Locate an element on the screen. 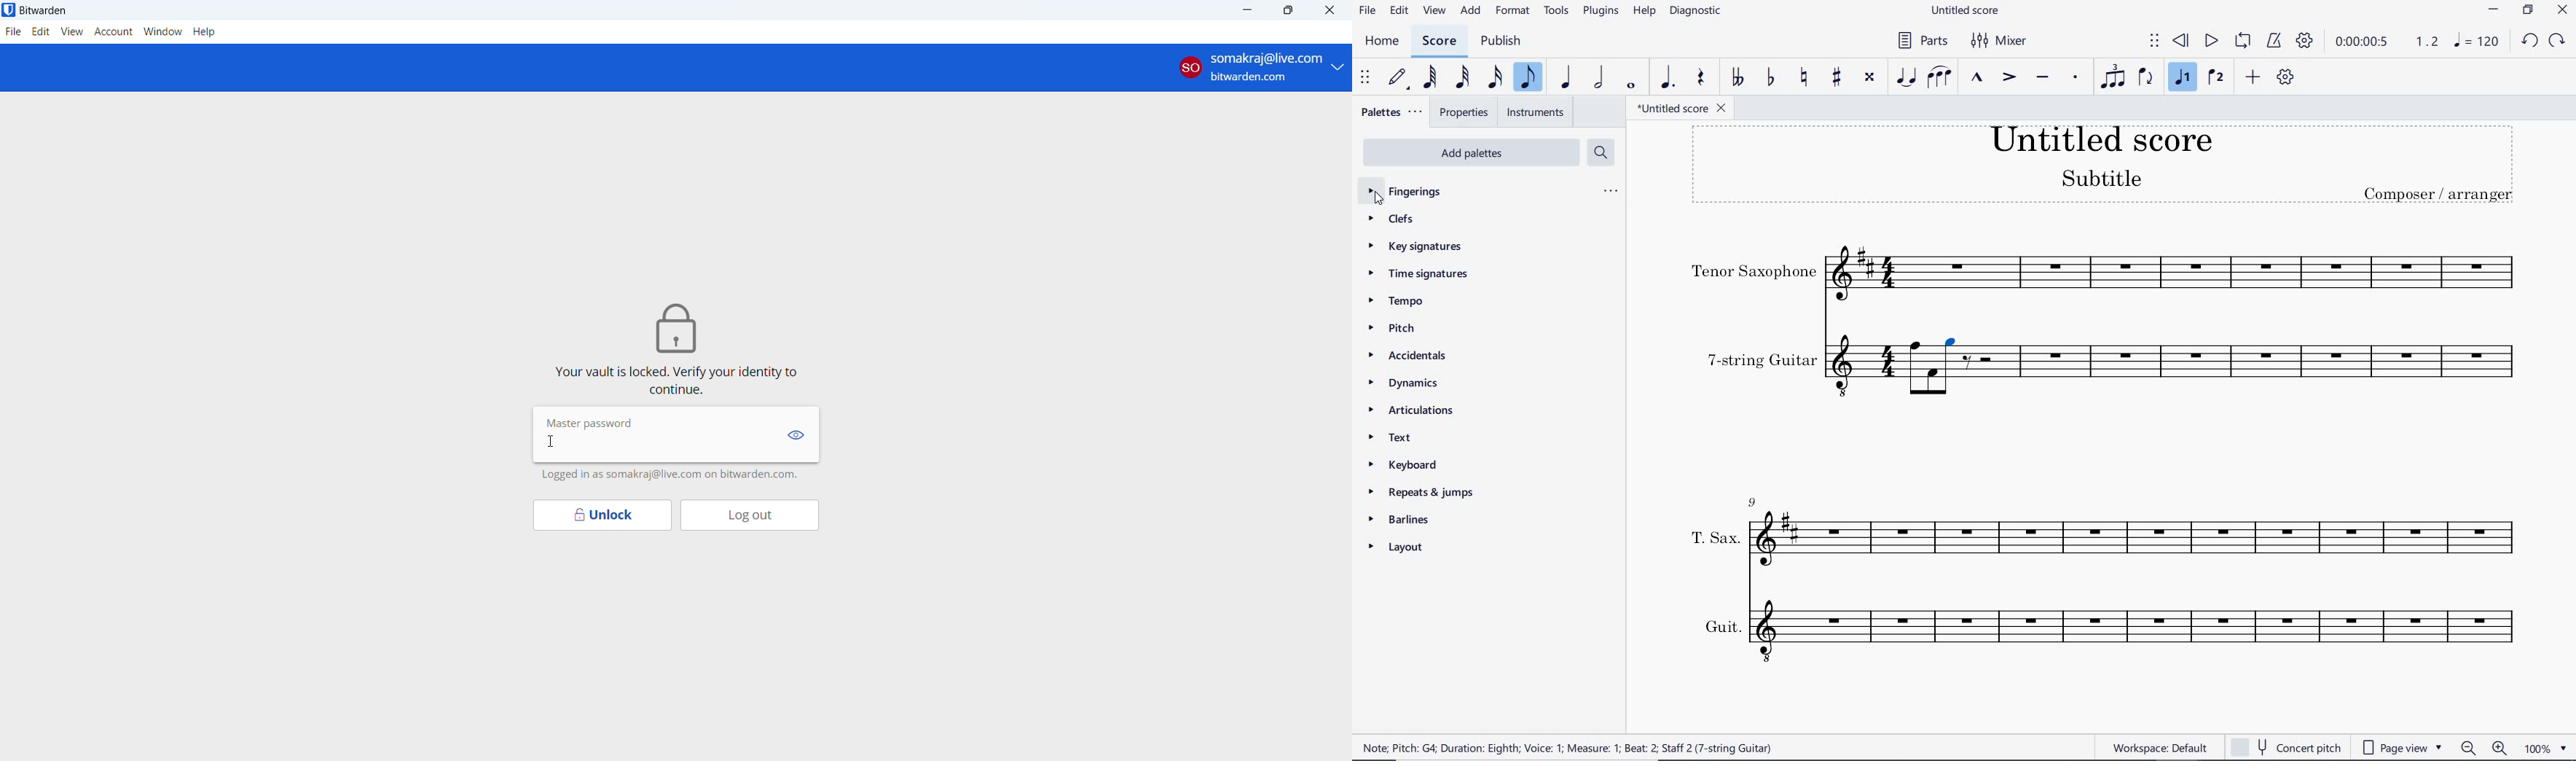  HELP is located at coordinates (1642, 12).